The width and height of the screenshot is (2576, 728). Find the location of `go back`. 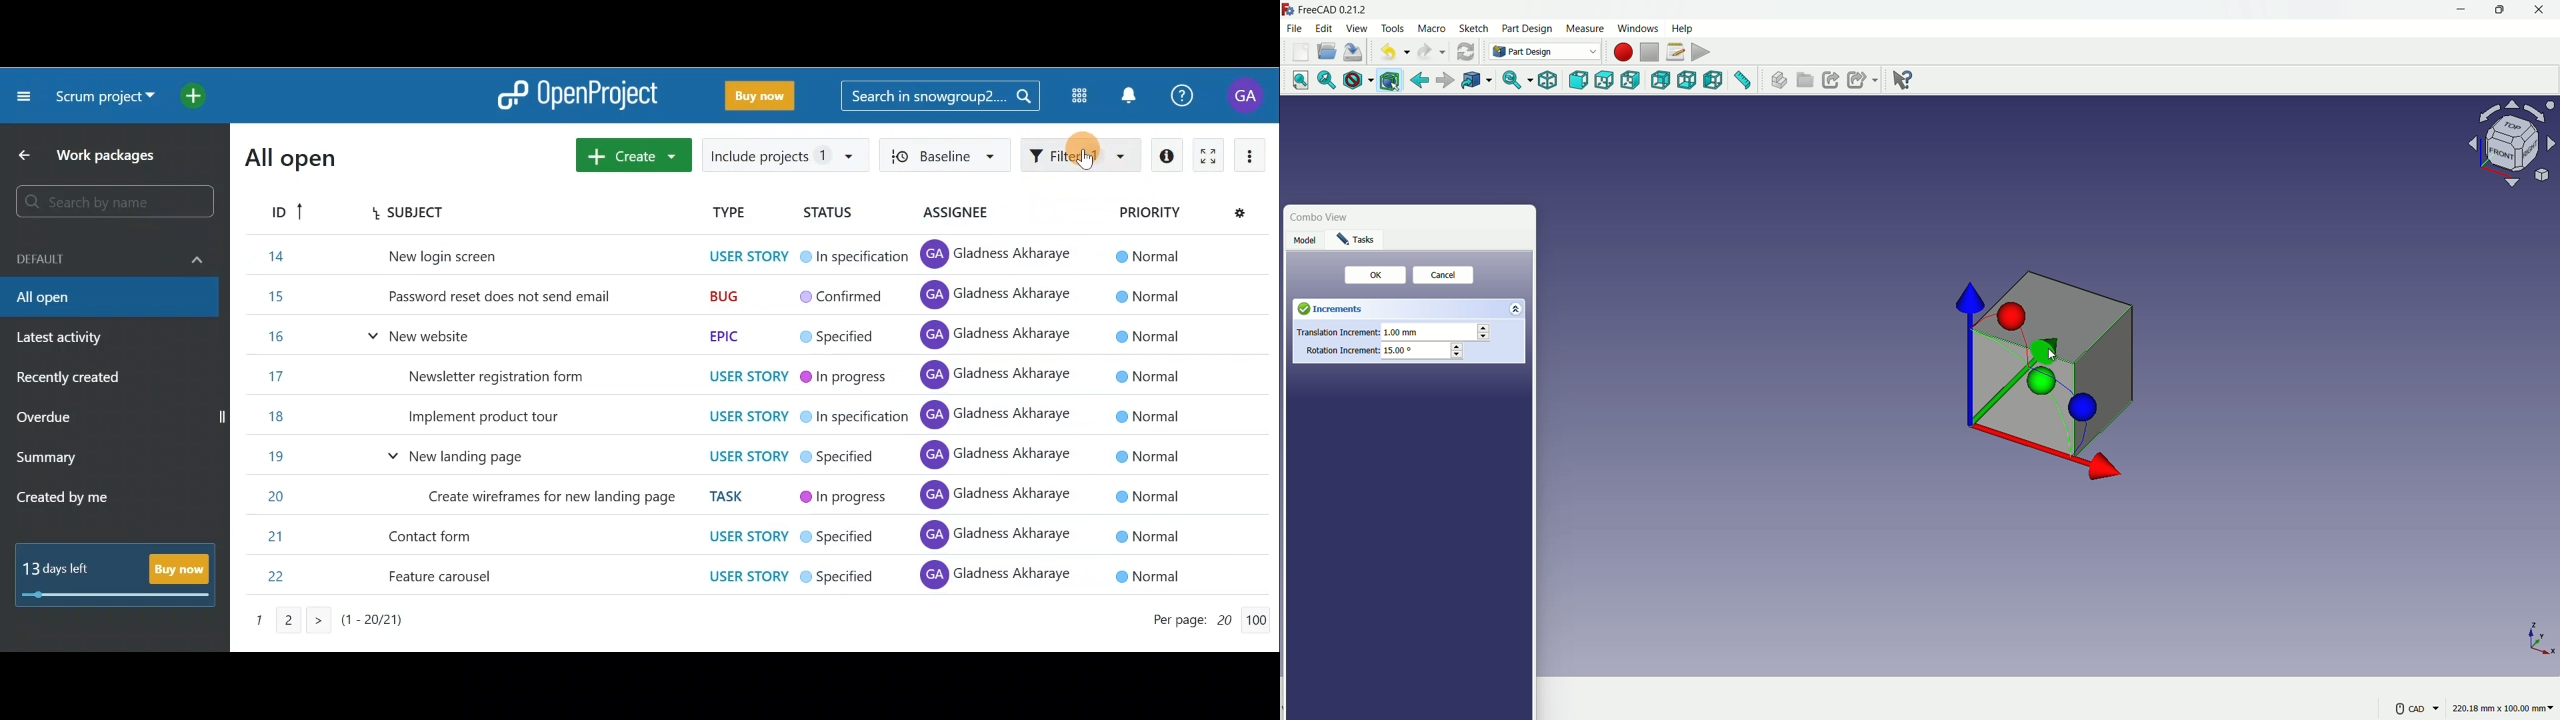

go back is located at coordinates (1420, 81).